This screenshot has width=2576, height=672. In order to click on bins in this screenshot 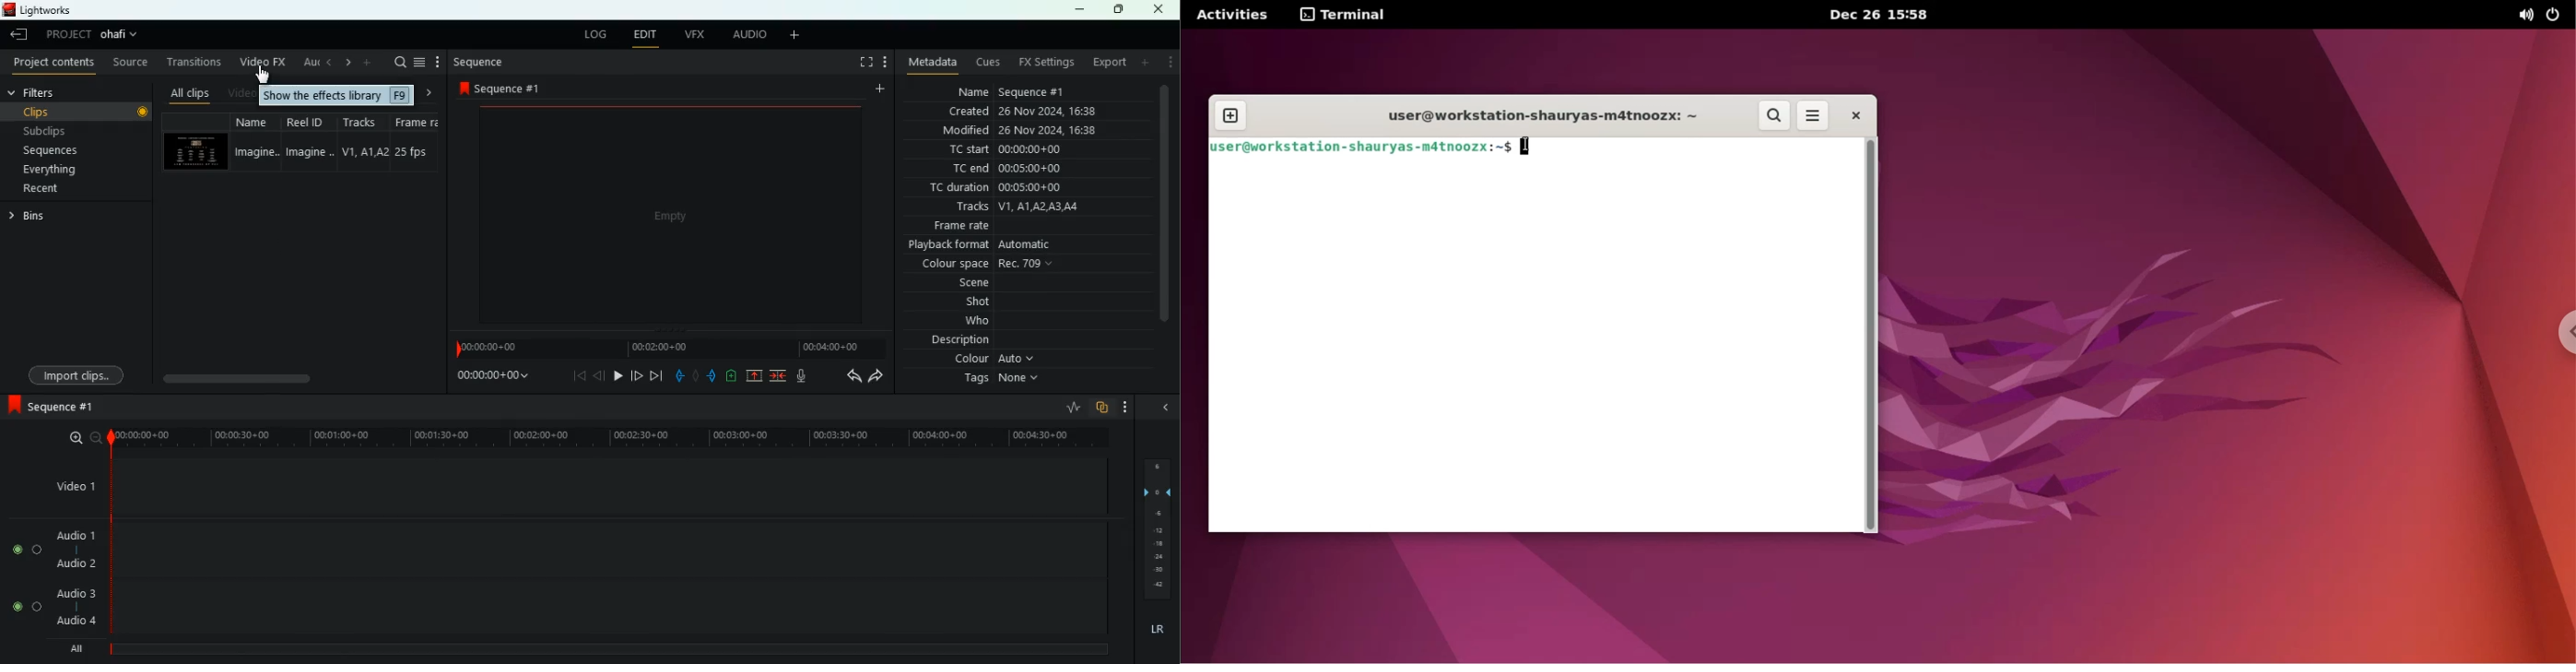, I will do `click(36, 219)`.